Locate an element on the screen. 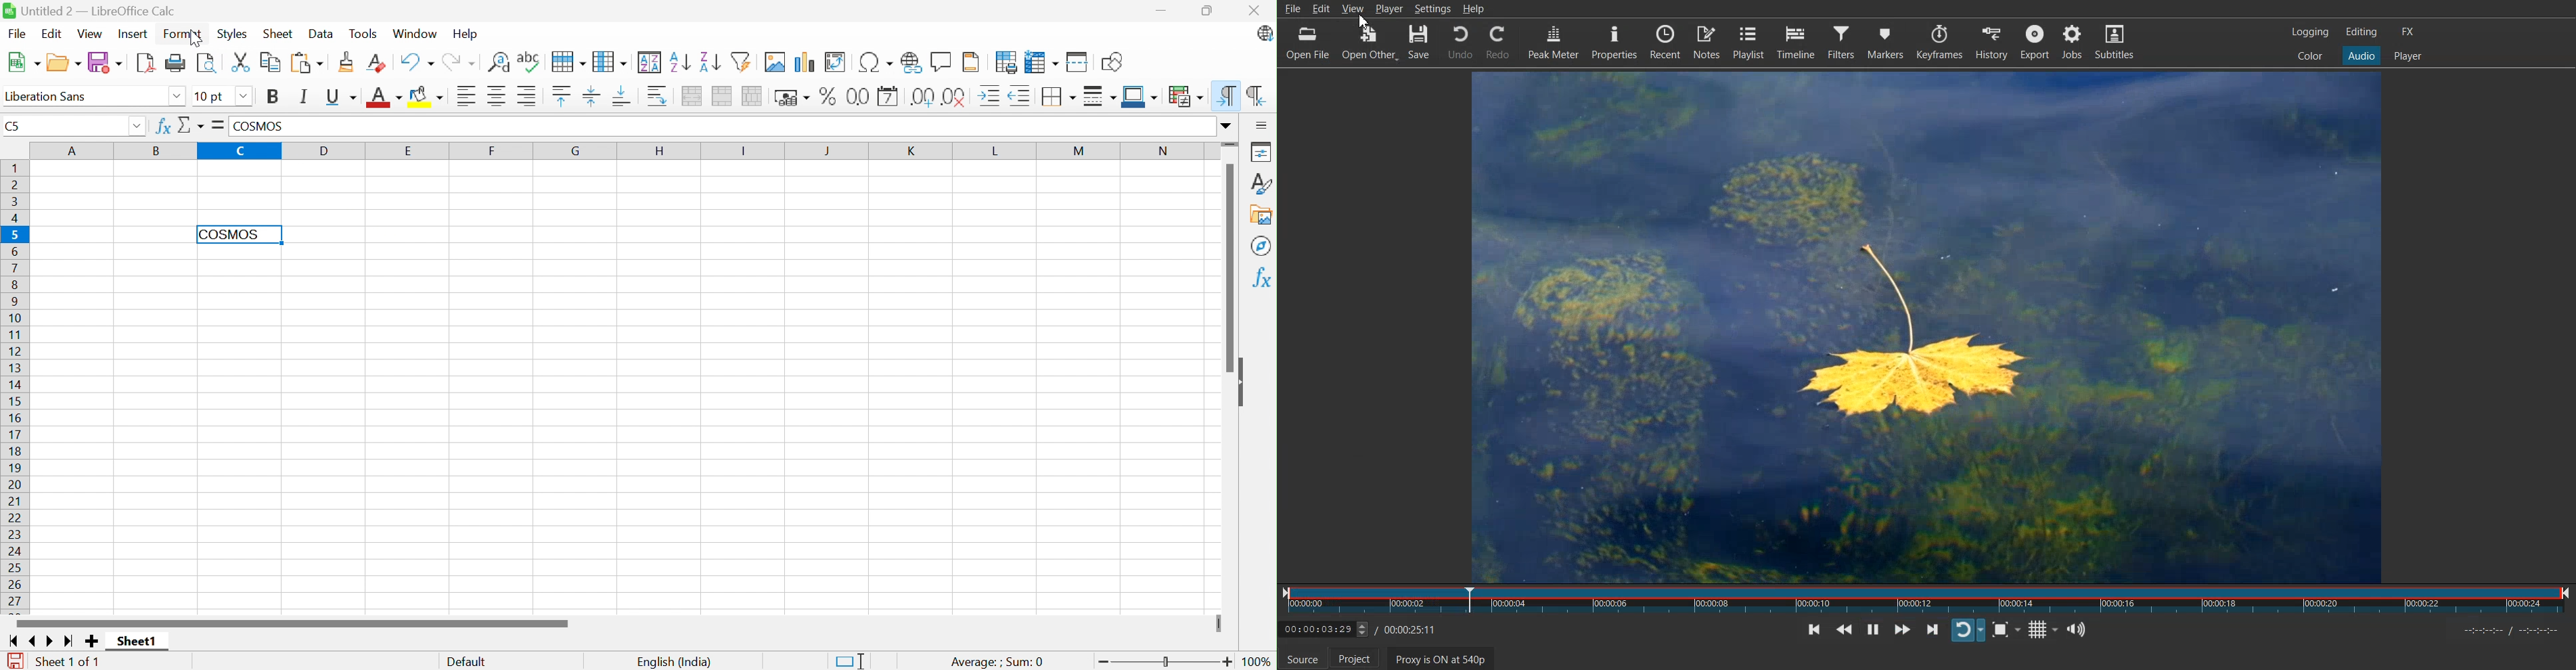 Image resolution: width=2576 pixels, height=672 pixels. Close is located at coordinates (1257, 9).